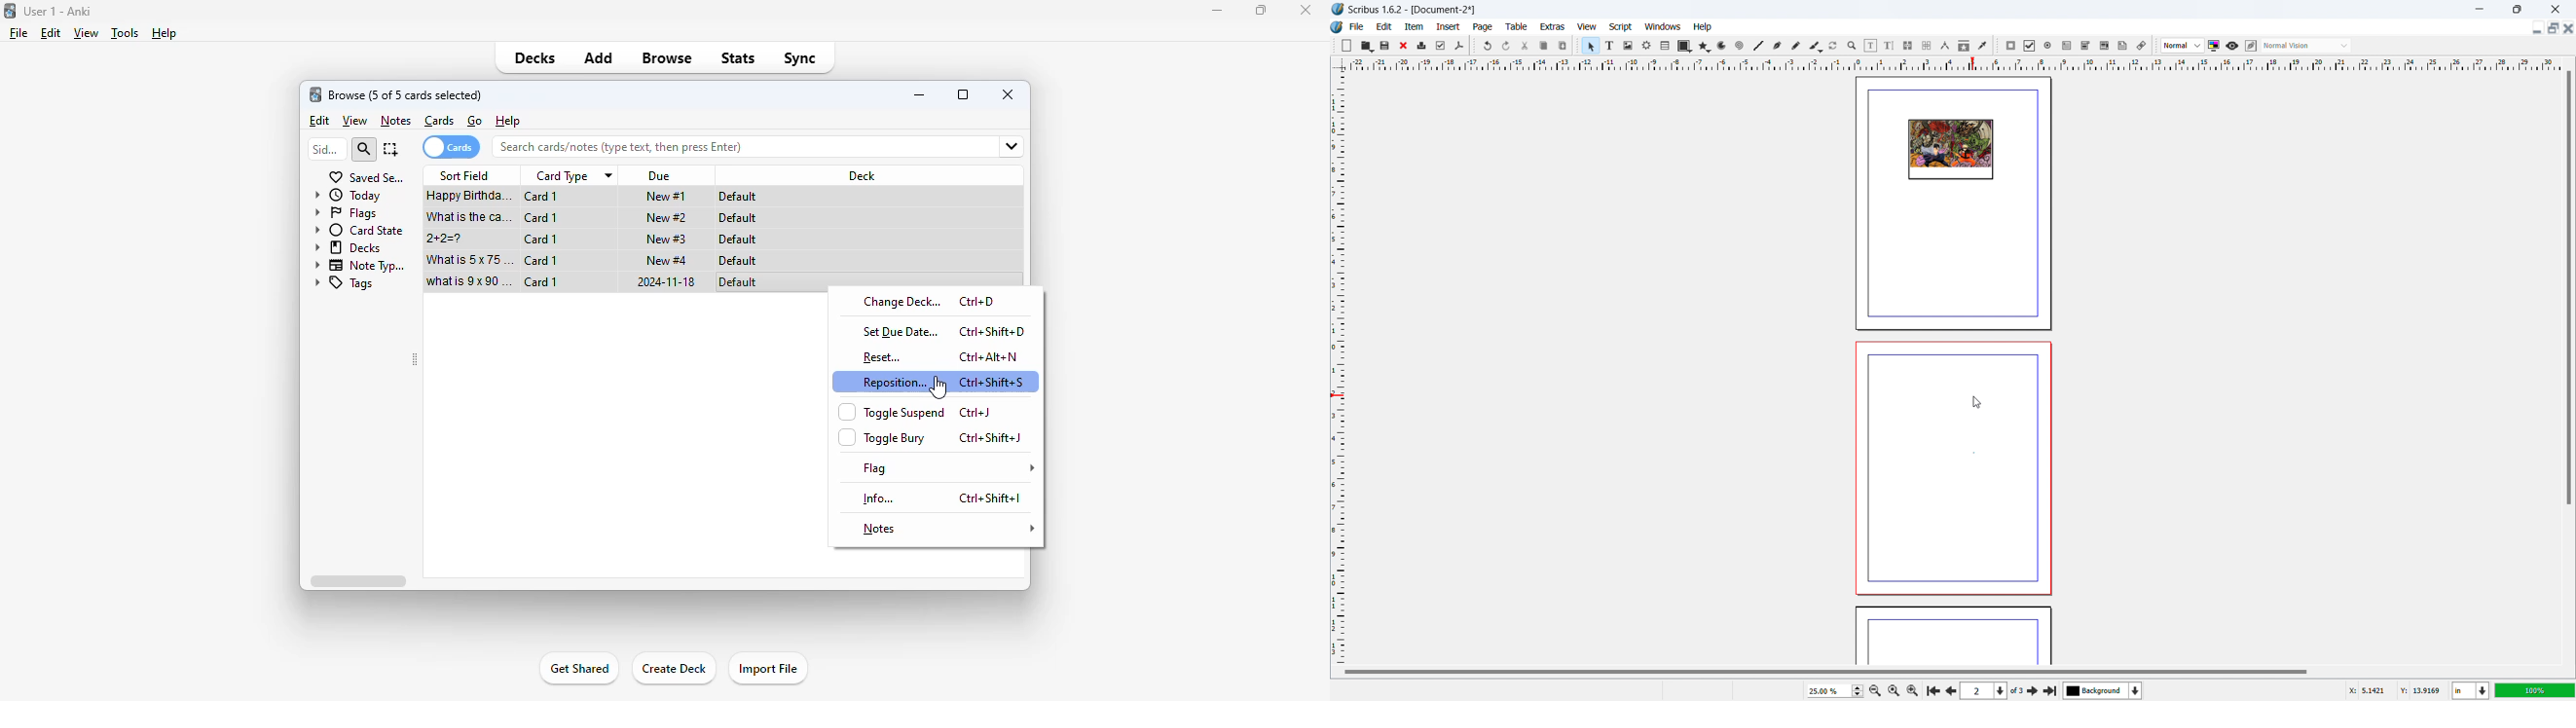 Image resolution: width=2576 pixels, height=728 pixels. Describe the element at coordinates (2551, 28) in the screenshot. I see `maximize document` at that location.